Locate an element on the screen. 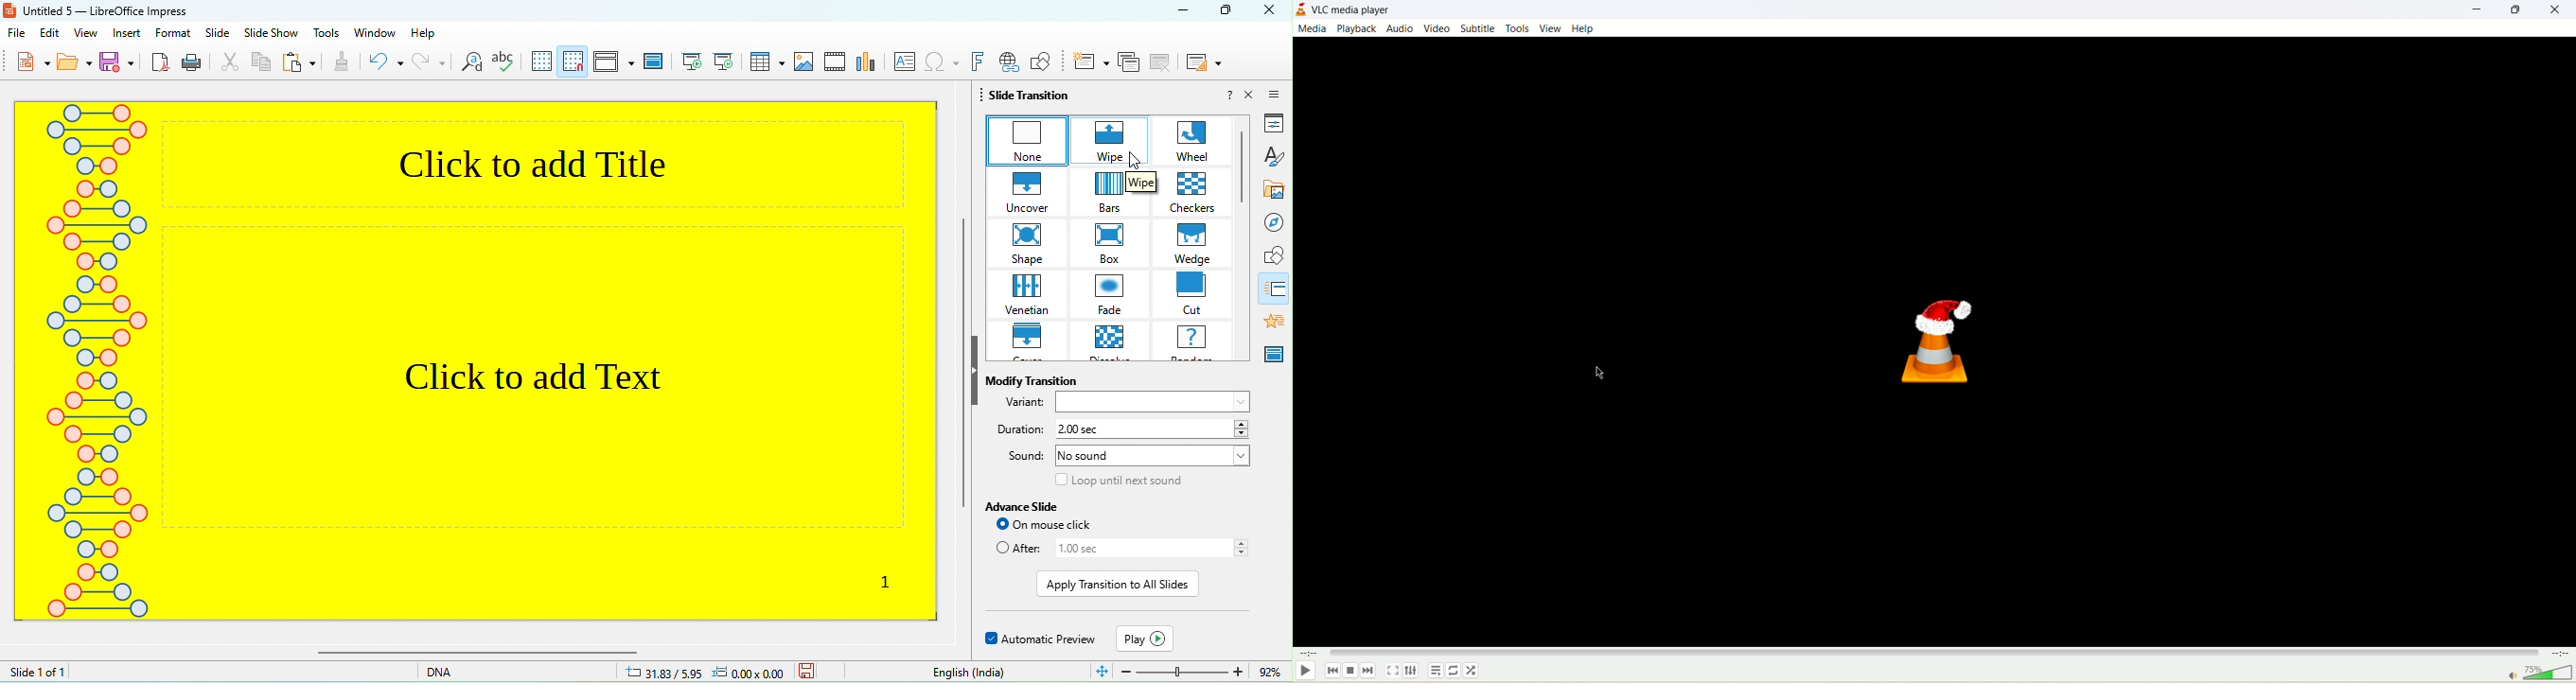 This screenshot has height=700, width=2576. insert is located at coordinates (129, 34).